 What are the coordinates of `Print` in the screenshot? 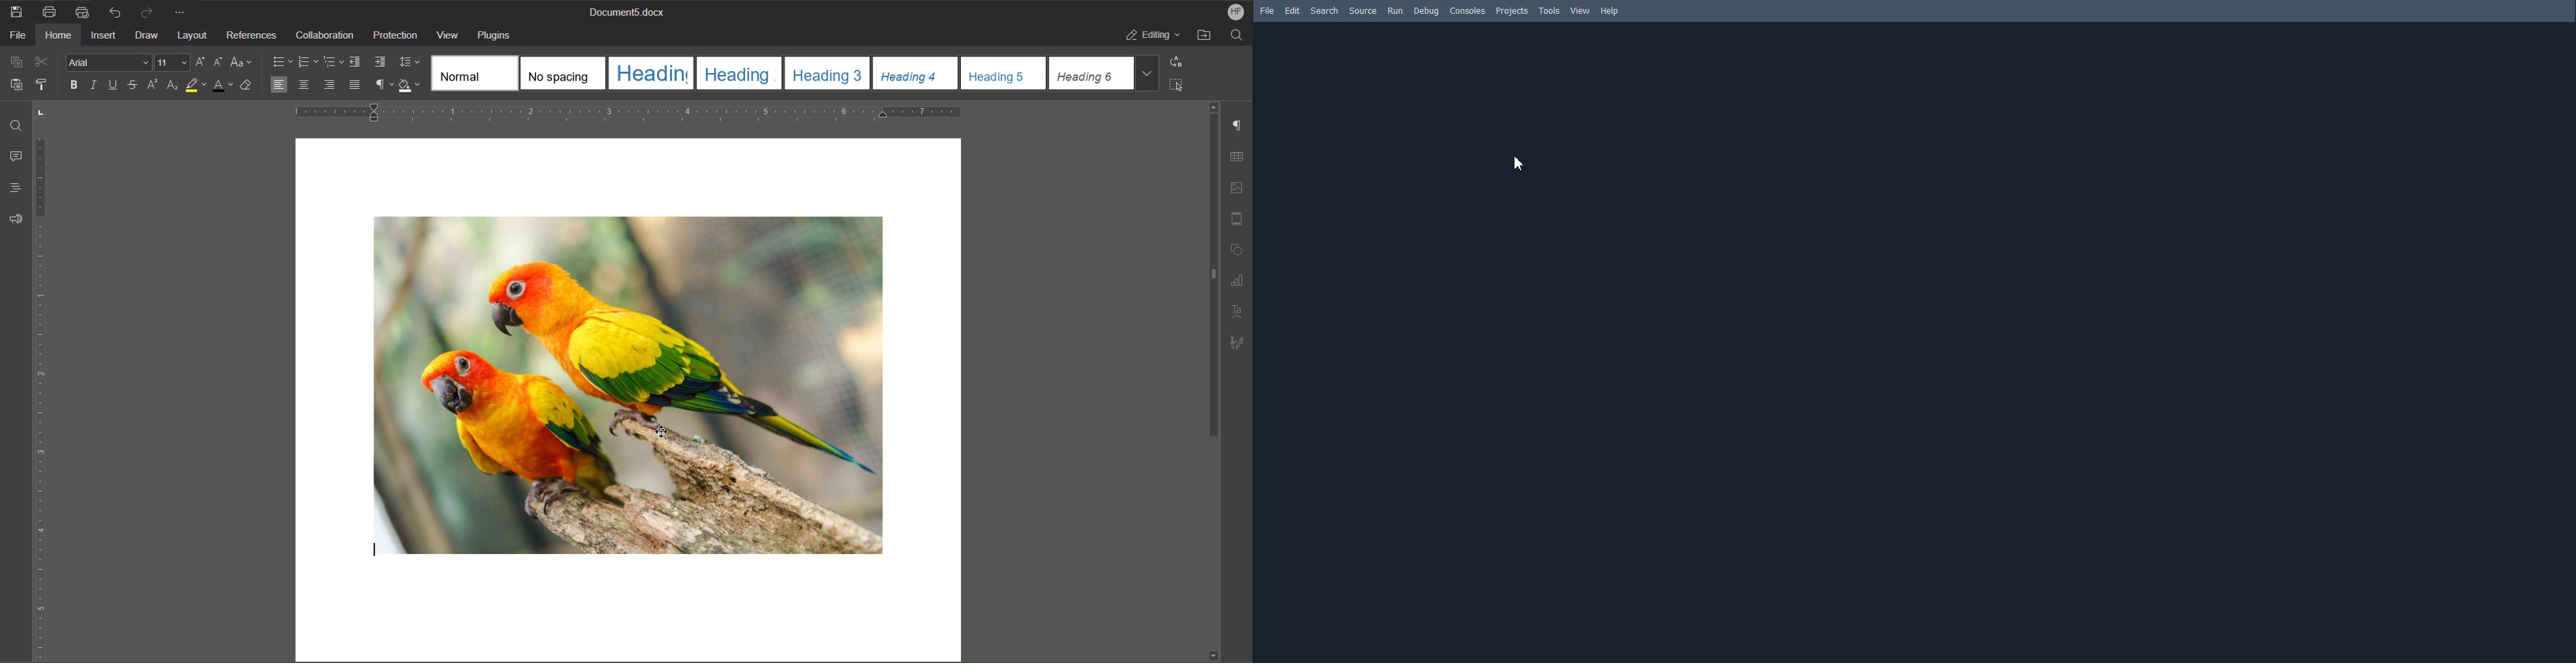 It's located at (50, 12).